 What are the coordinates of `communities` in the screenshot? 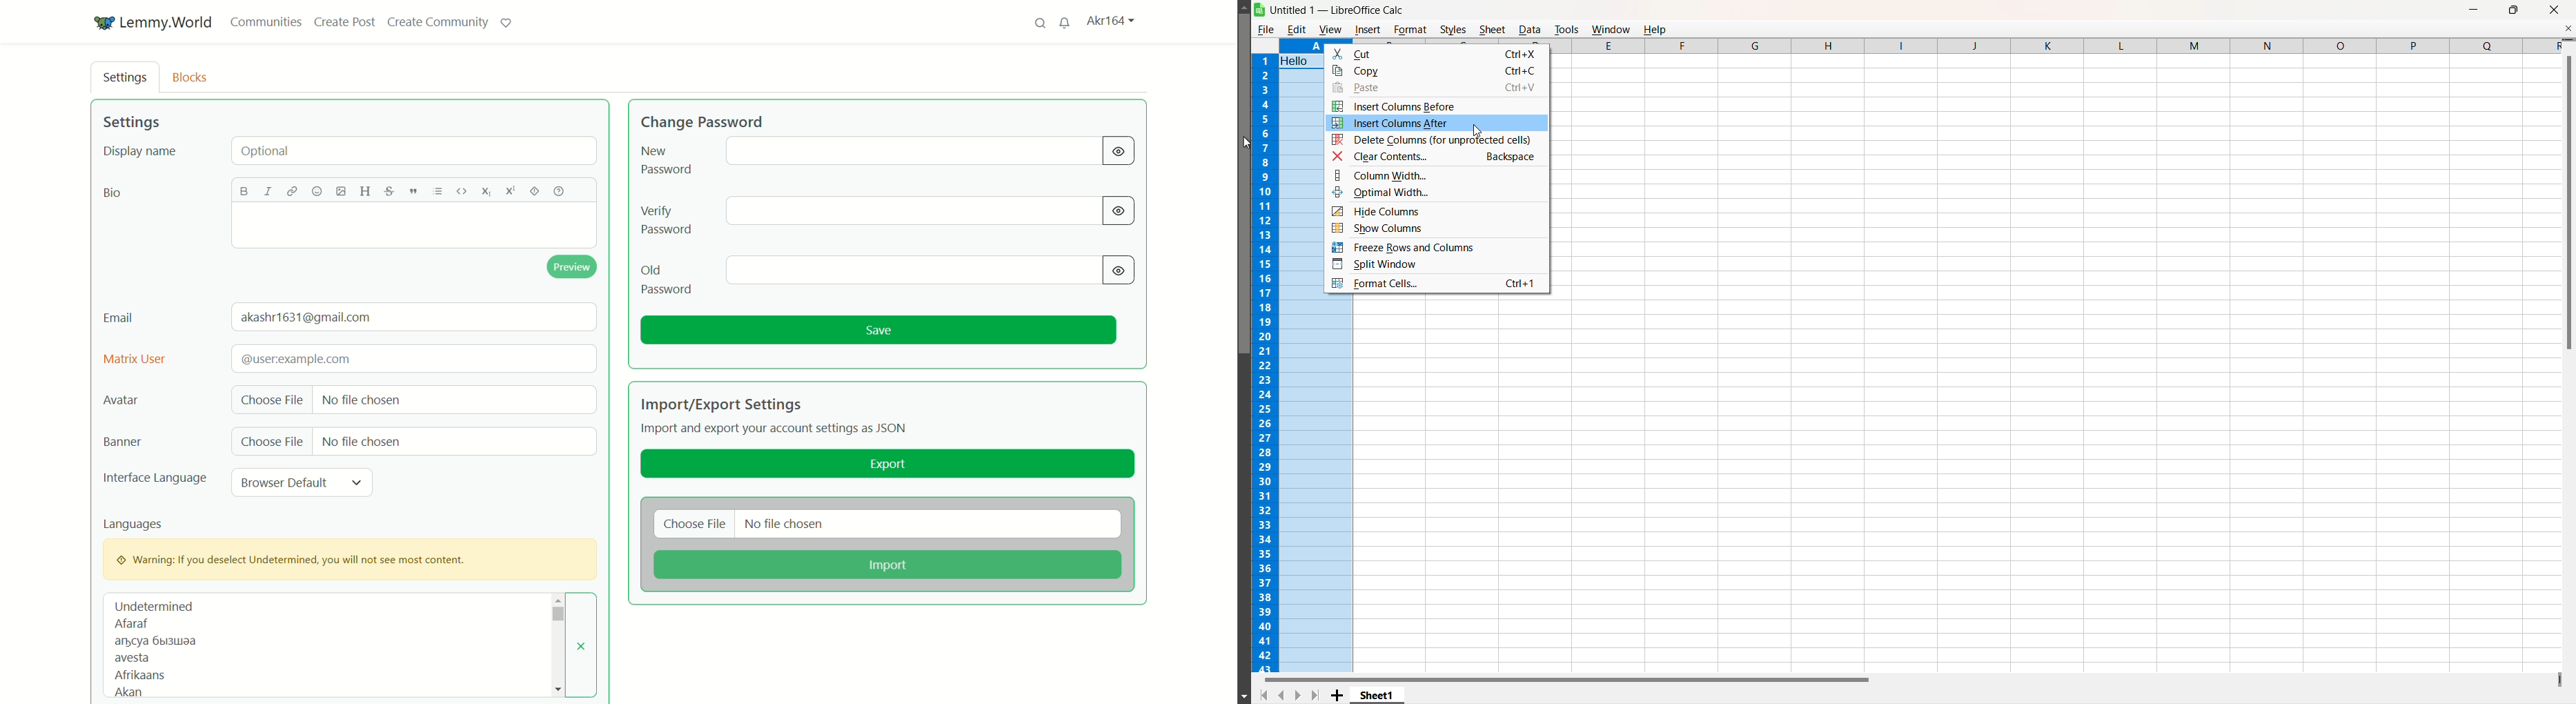 It's located at (265, 22).